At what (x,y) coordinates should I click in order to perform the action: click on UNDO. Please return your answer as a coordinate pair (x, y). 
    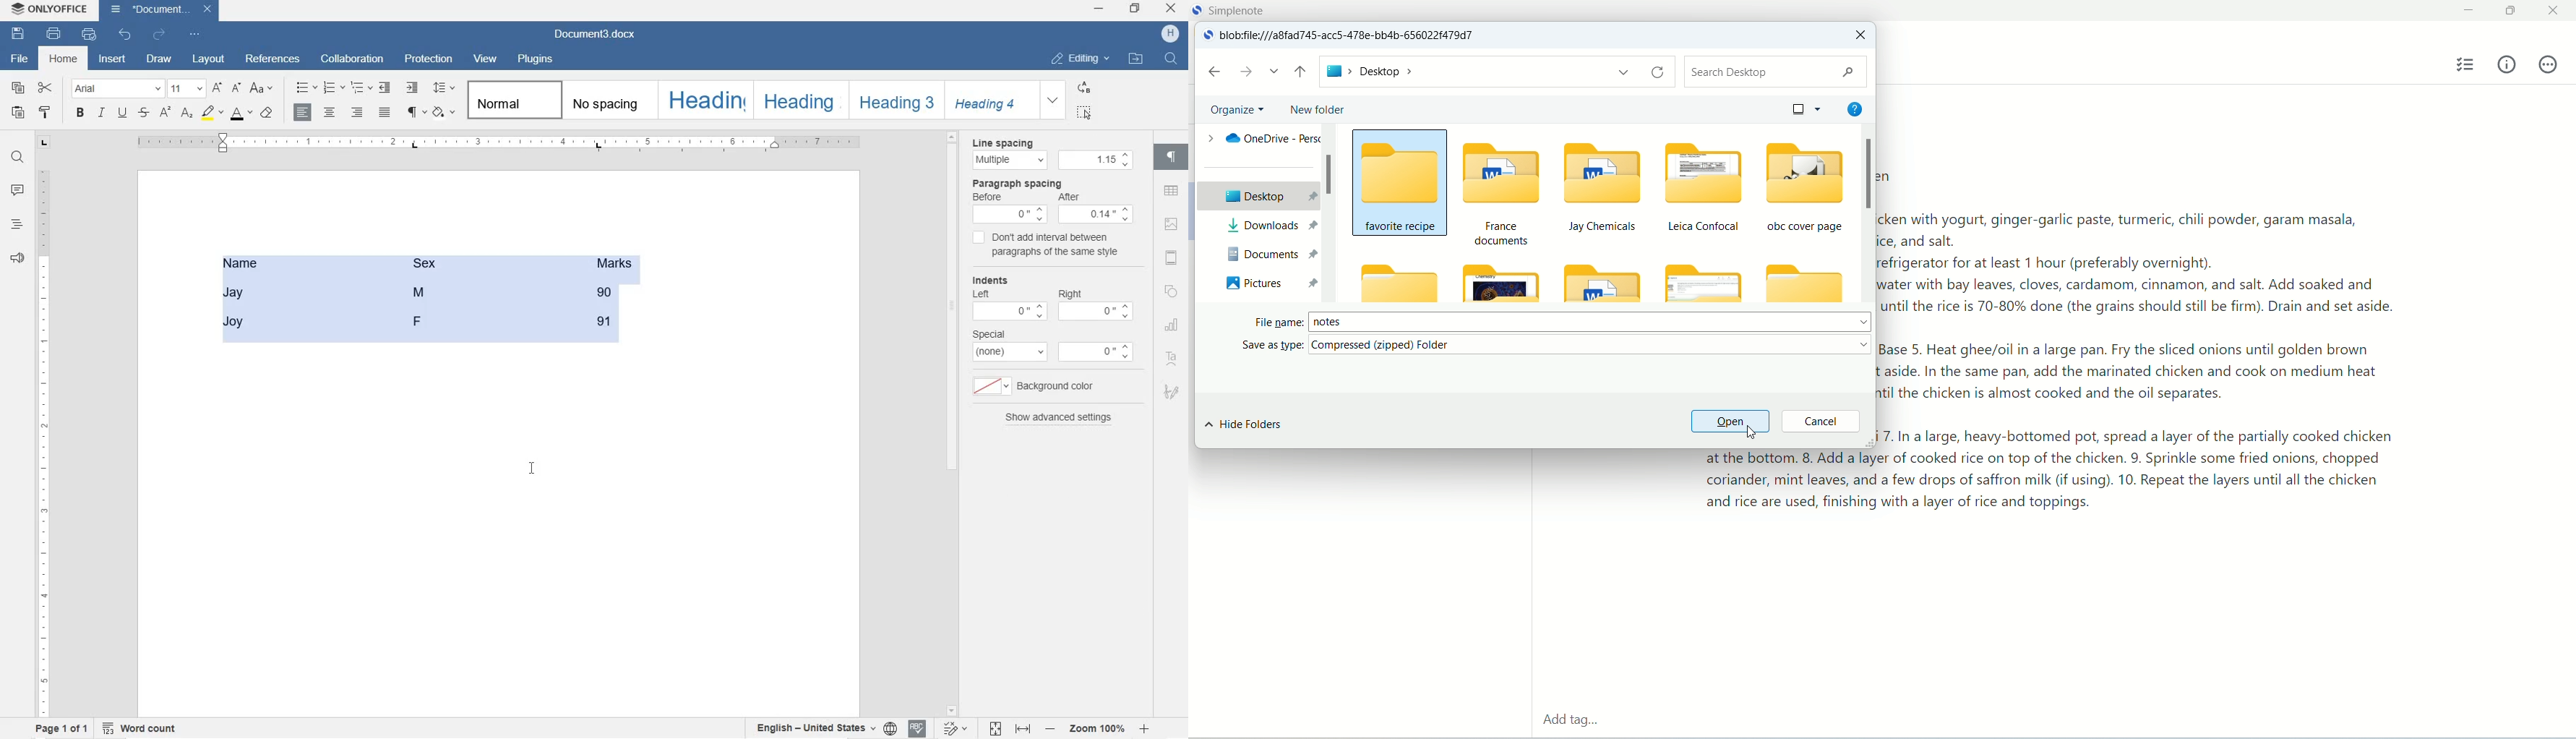
    Looking at the image, I should click on (125, 35).